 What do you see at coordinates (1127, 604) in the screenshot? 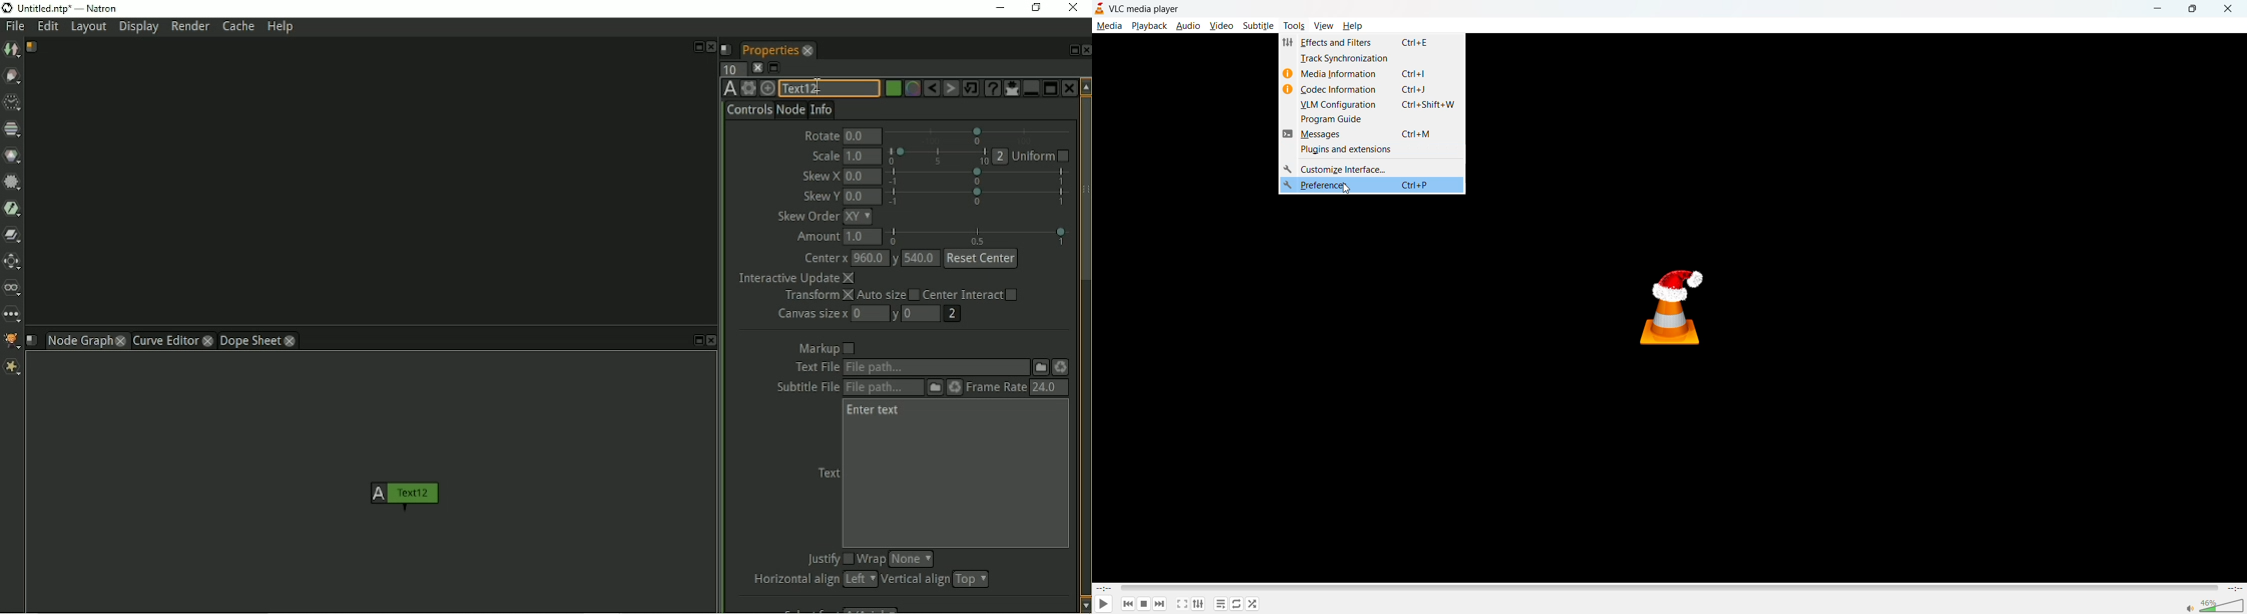
I see `previous` at bounding box center [1127, 604].